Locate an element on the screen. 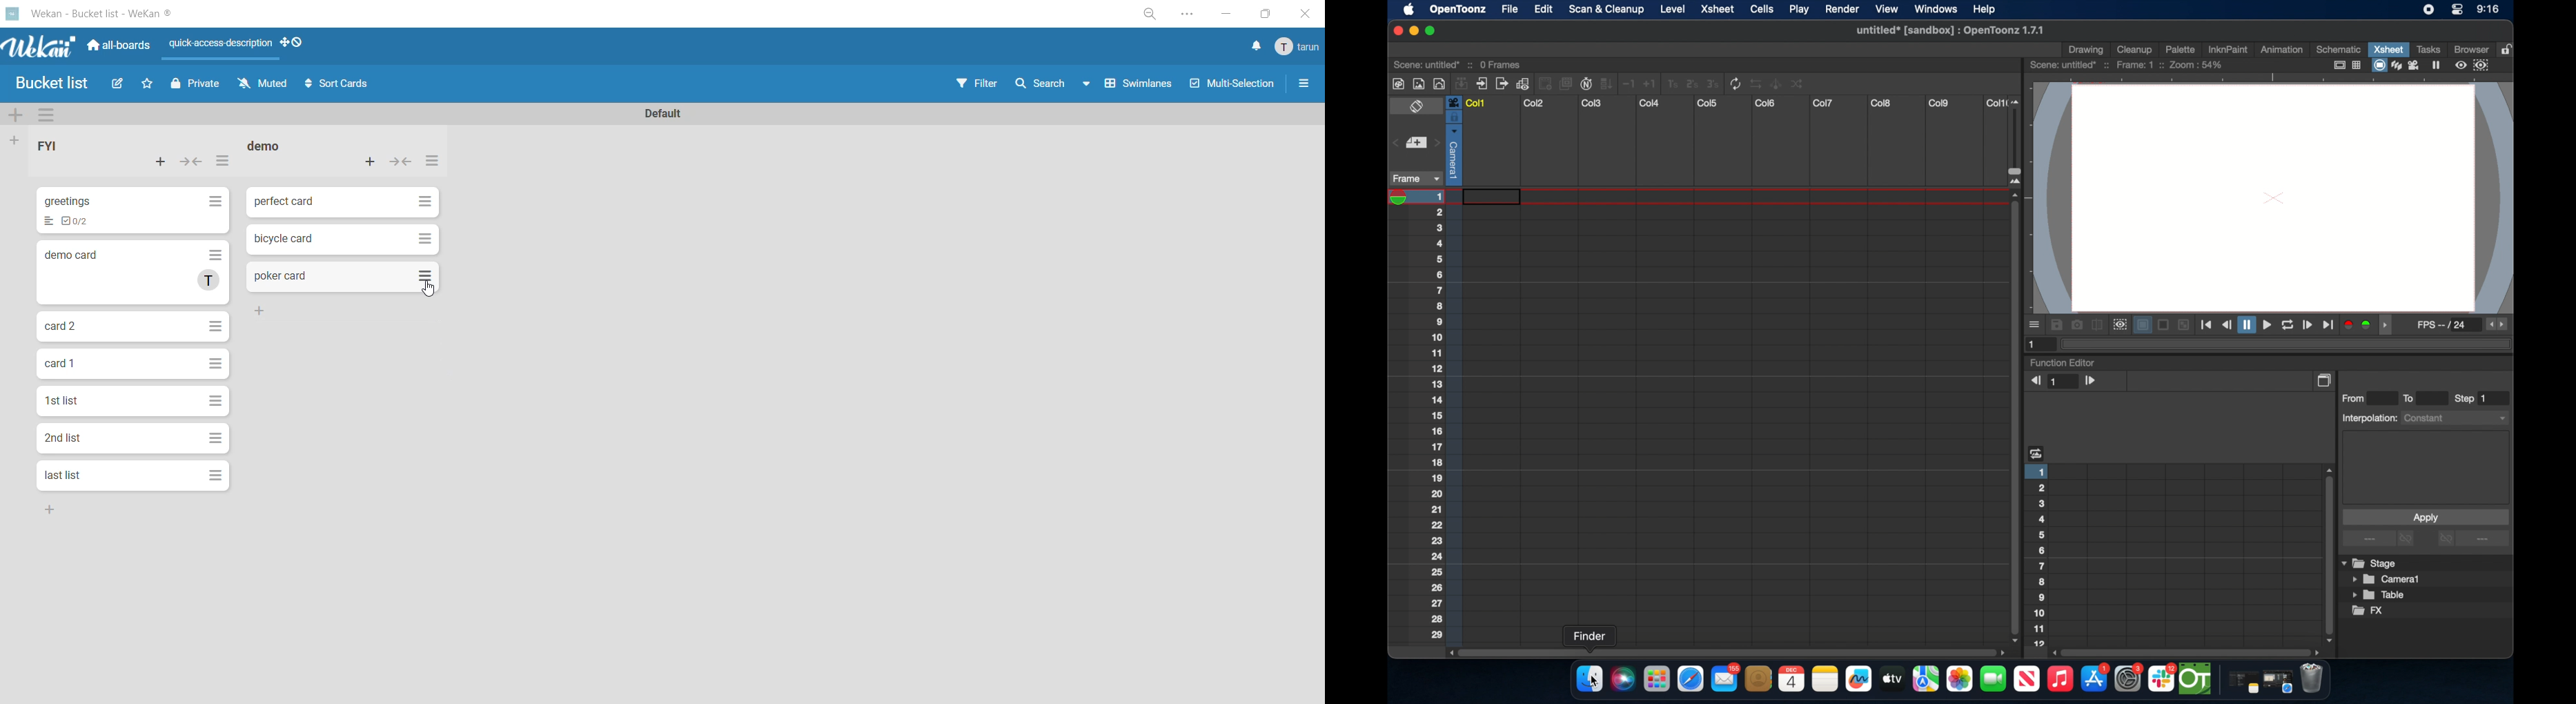 The height and width of the screenshot is (728, 2576). browser is located at coordinates (2470, 48).